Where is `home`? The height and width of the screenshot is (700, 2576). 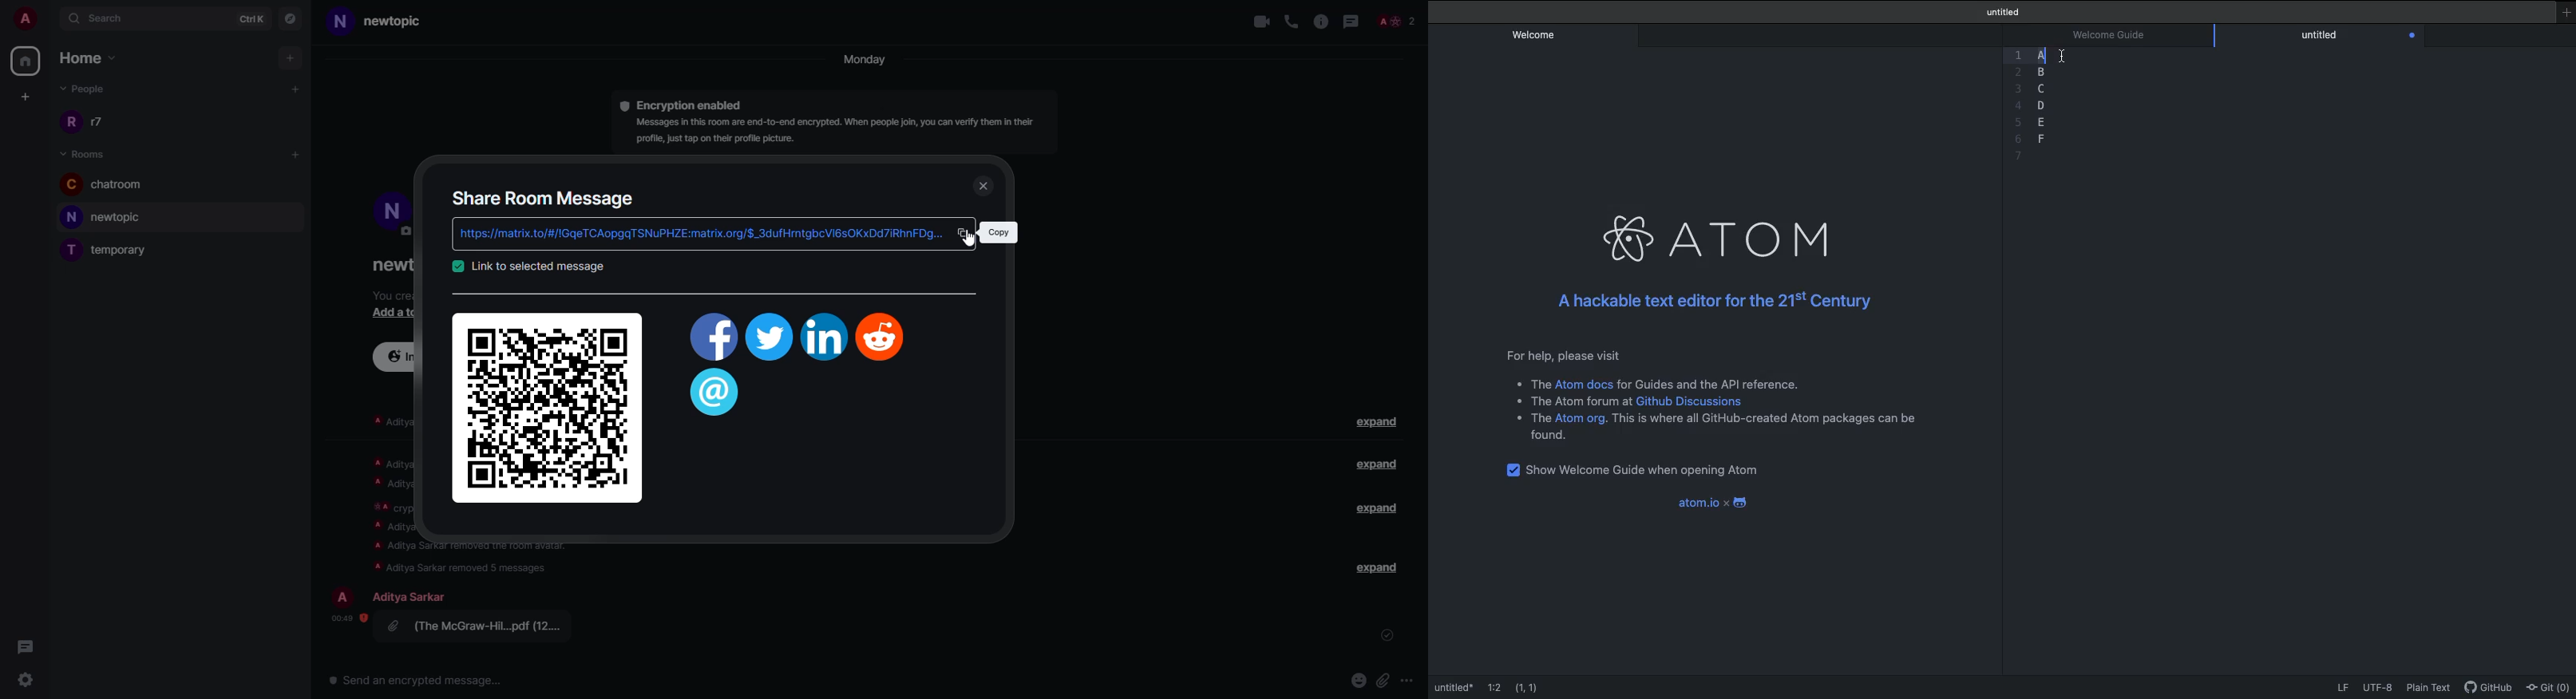
home is located at coordinates (96, 59).